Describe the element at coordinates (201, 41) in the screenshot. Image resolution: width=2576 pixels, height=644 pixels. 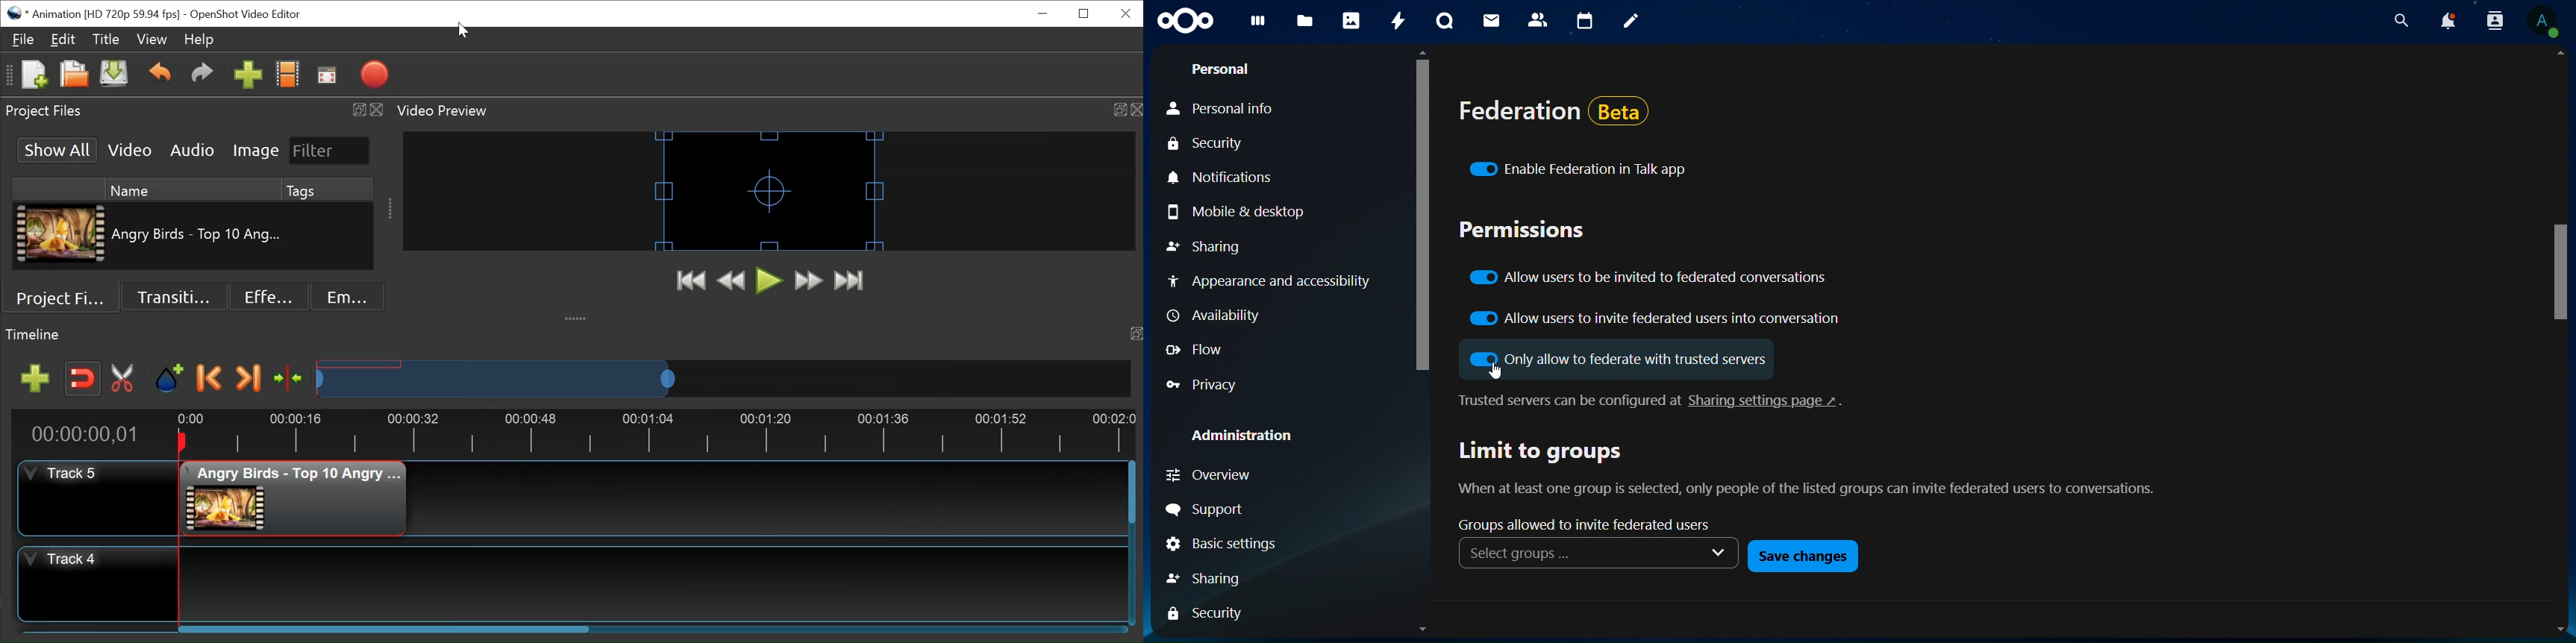
I see `Help` at that location.